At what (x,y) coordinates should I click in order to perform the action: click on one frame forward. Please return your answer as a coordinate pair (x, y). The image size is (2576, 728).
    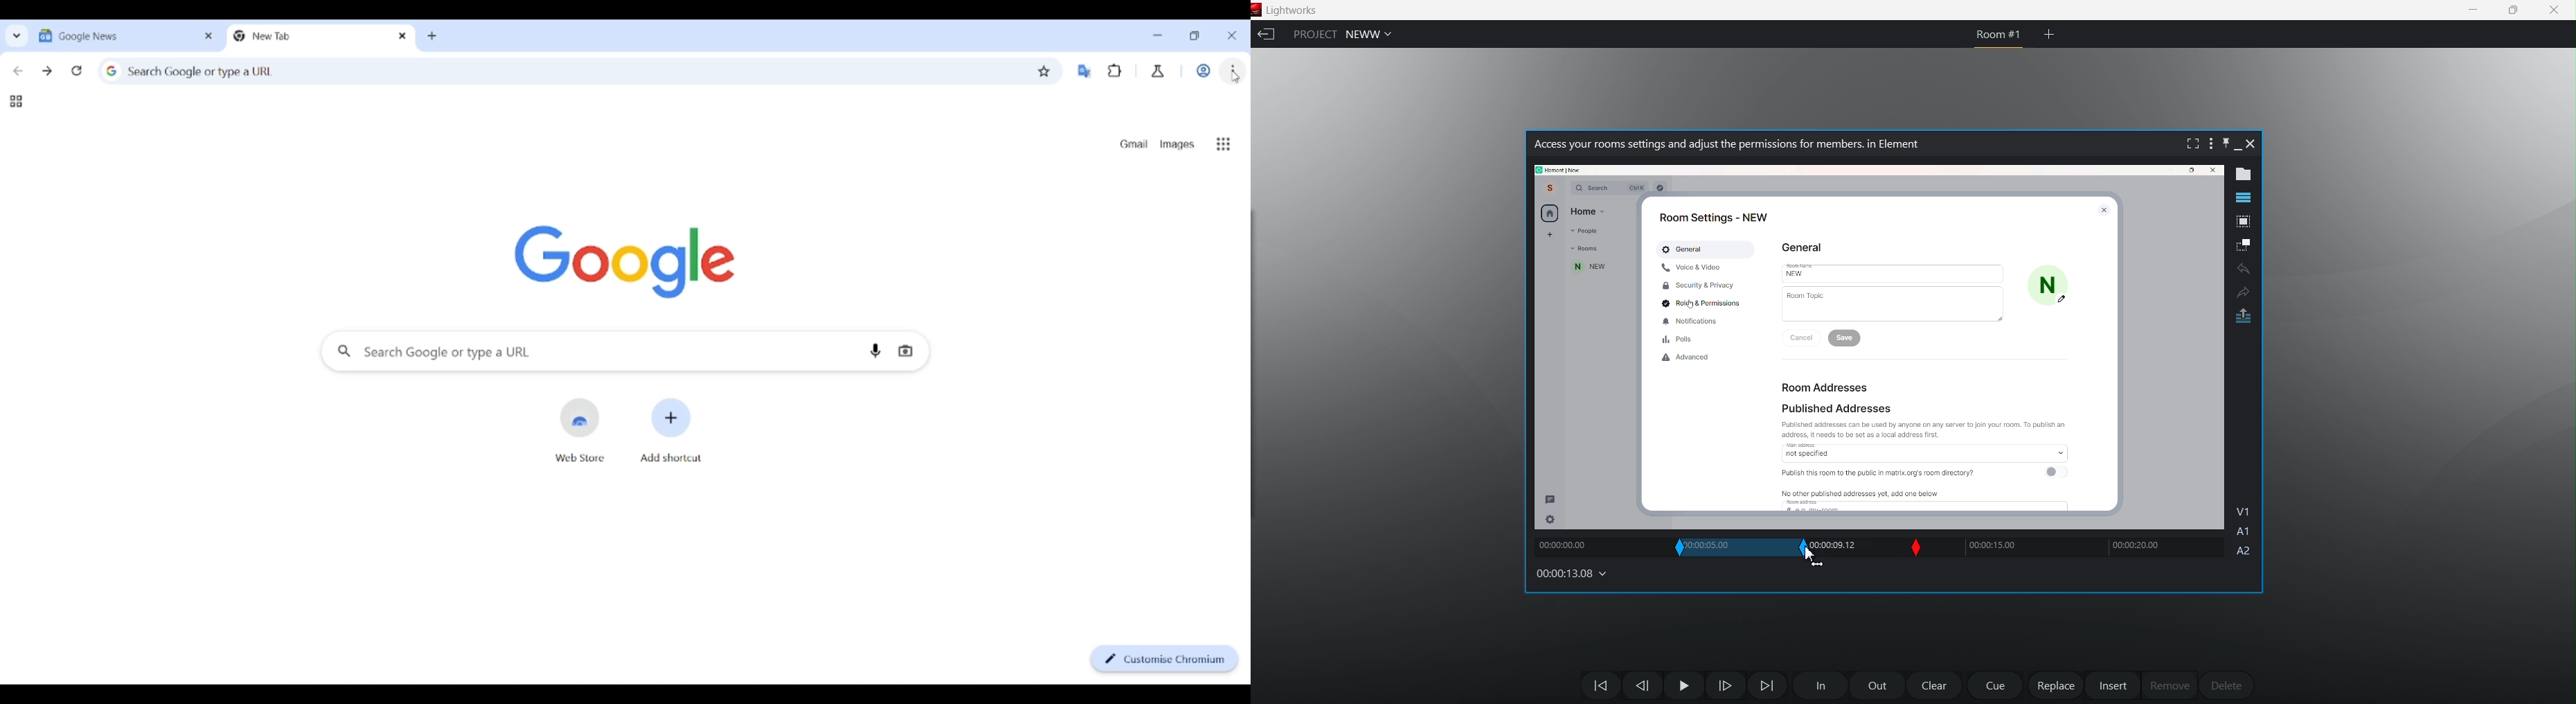
    Looking at the image, I should click on (1724, 685).